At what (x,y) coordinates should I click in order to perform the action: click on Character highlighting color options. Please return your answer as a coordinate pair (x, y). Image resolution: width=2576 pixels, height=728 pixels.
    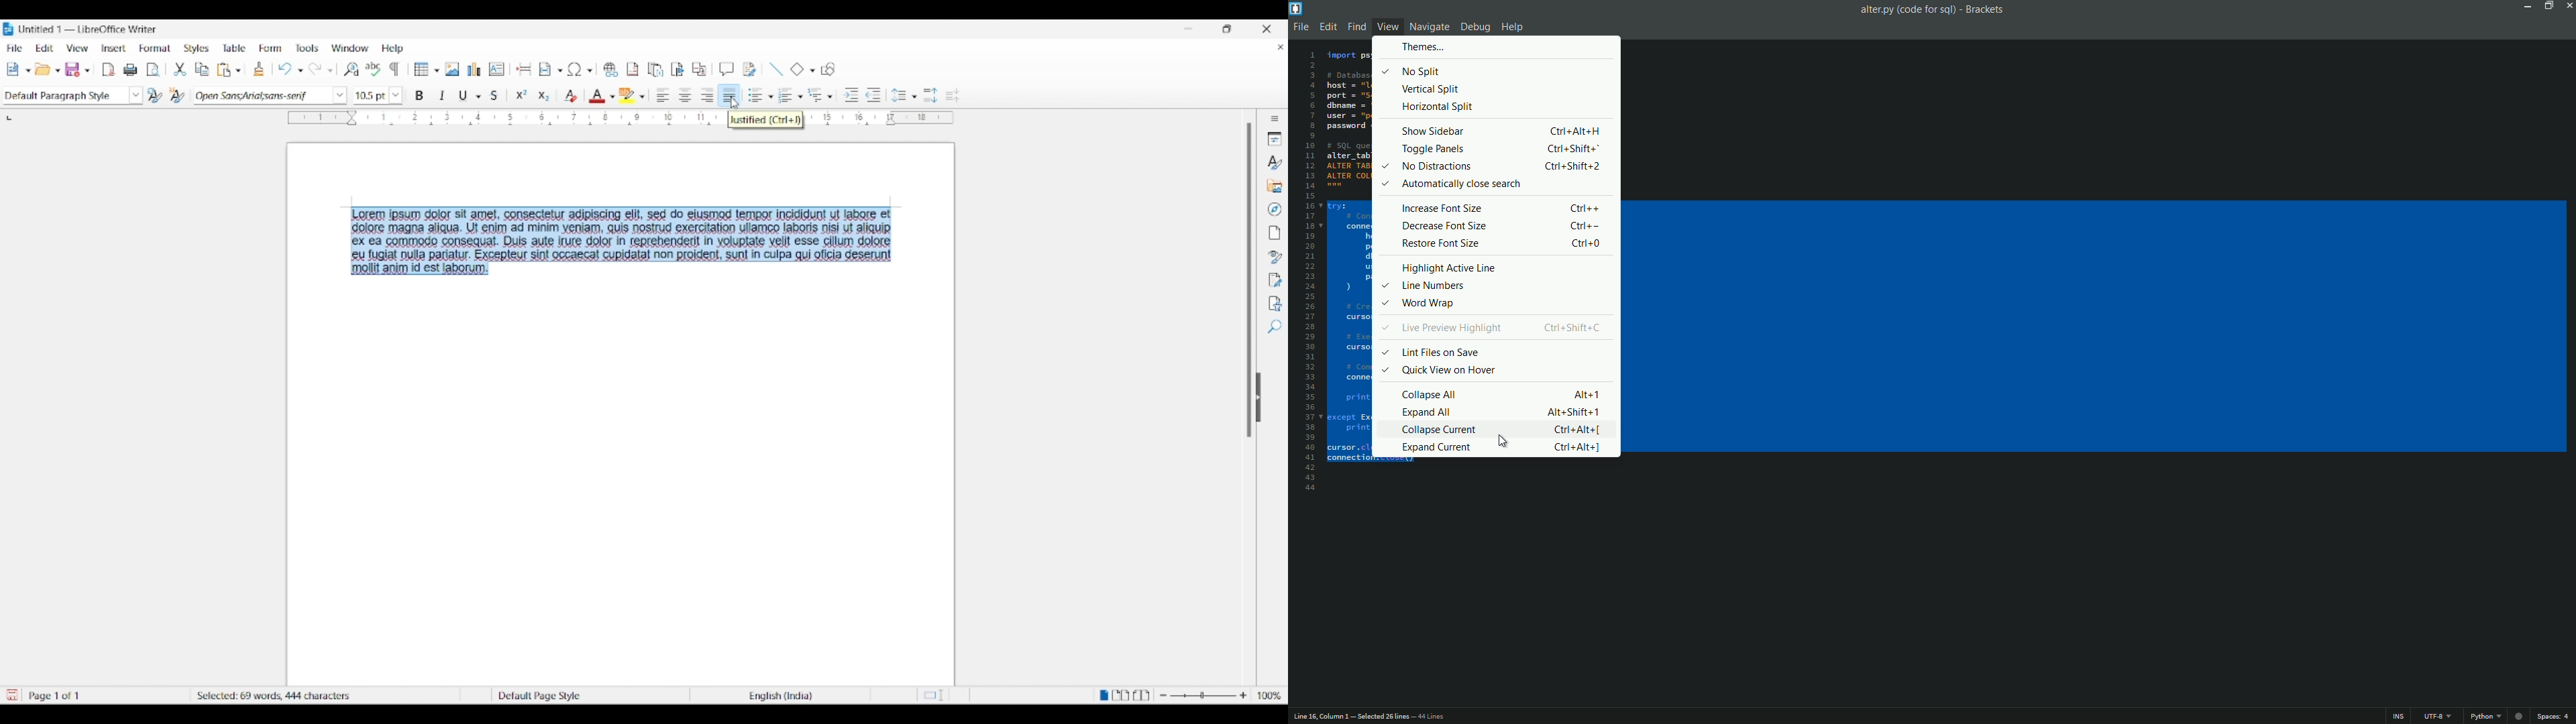
    Looking at the image, I should click on (642, 97).